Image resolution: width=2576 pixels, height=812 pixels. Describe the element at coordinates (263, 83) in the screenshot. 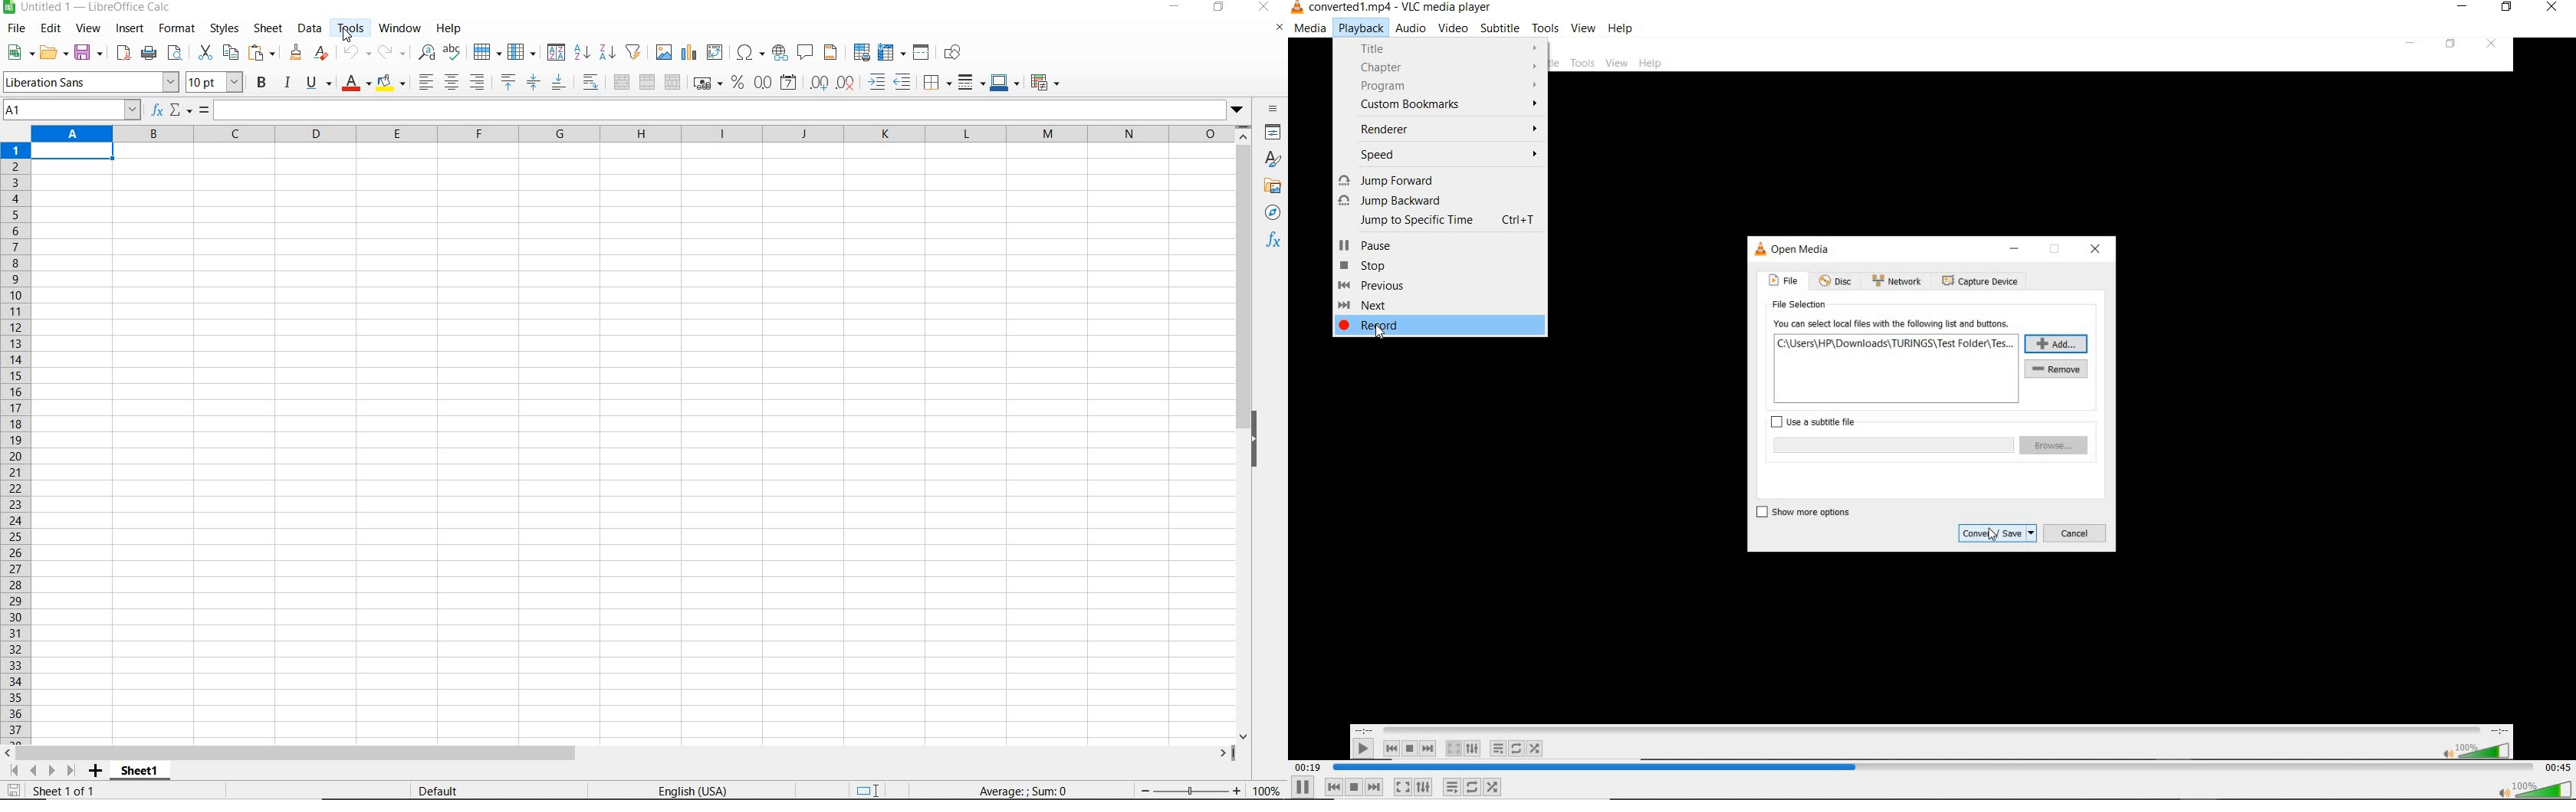

I see `bold` at that location.